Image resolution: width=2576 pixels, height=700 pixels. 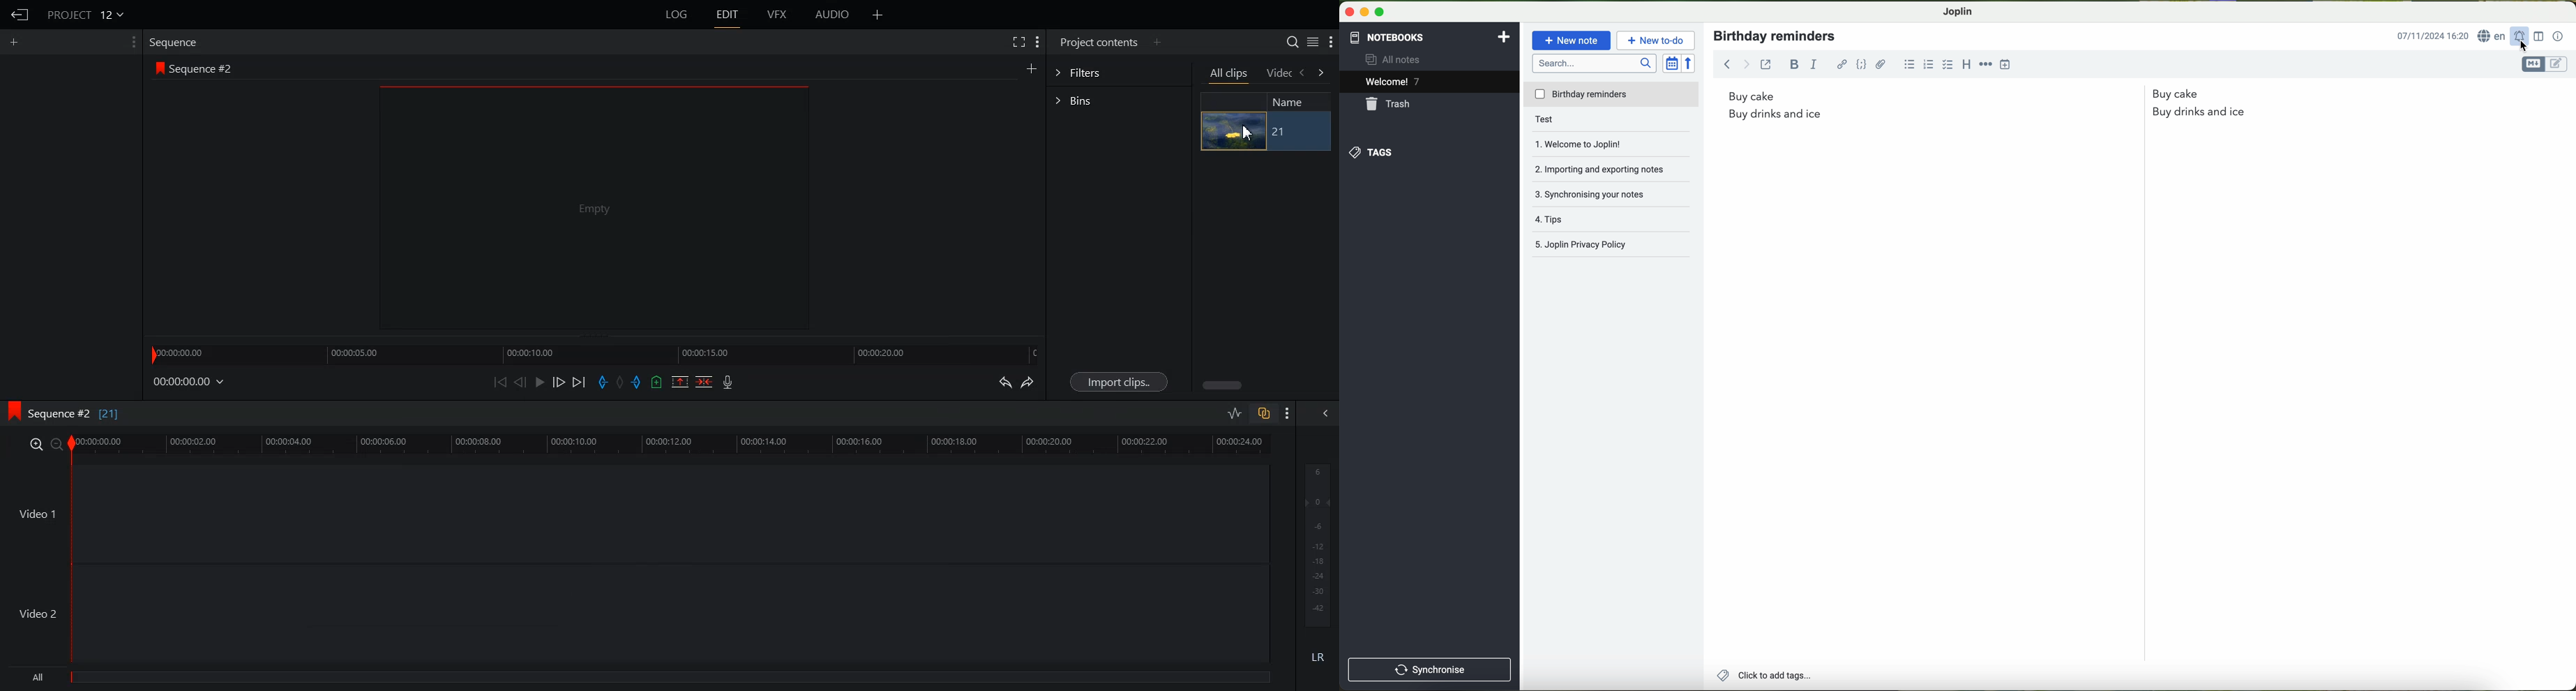 What do you see at coordinates (729, 383) in the screenshot?
I see `Record Video` at bounding box center [729, 383].